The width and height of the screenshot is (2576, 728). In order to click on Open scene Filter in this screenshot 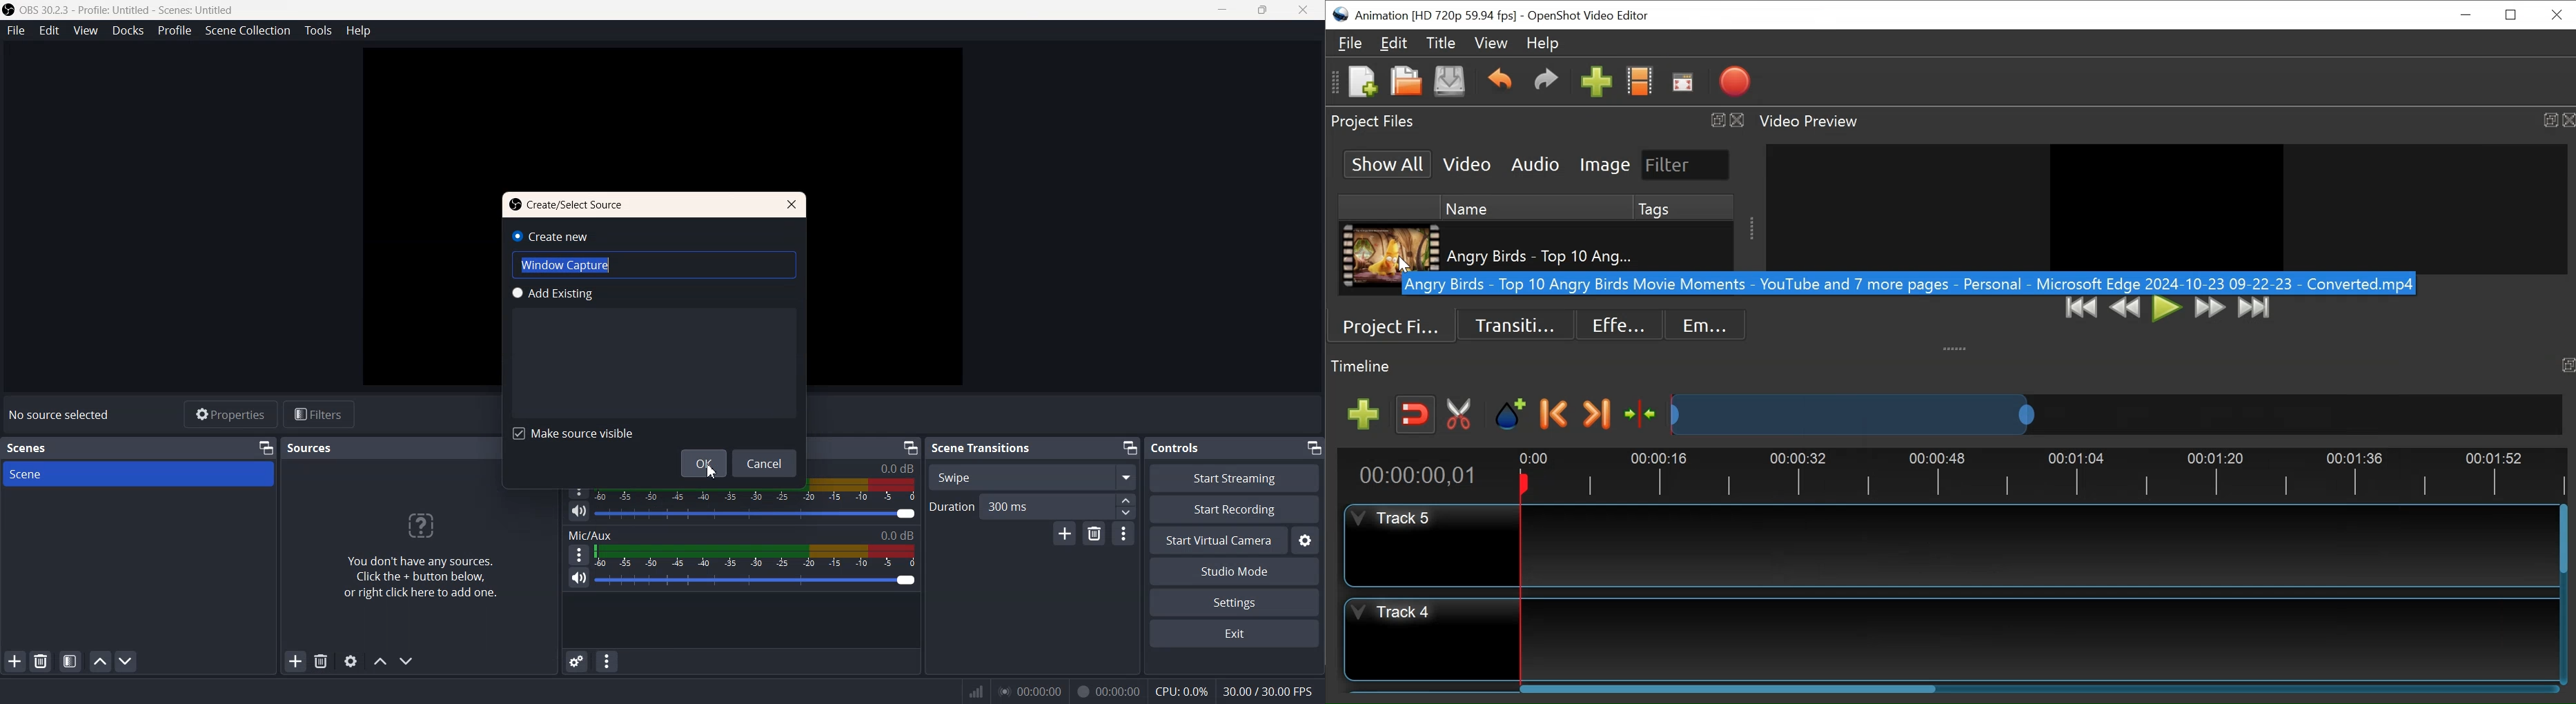, I will do `click(70, 661)`.